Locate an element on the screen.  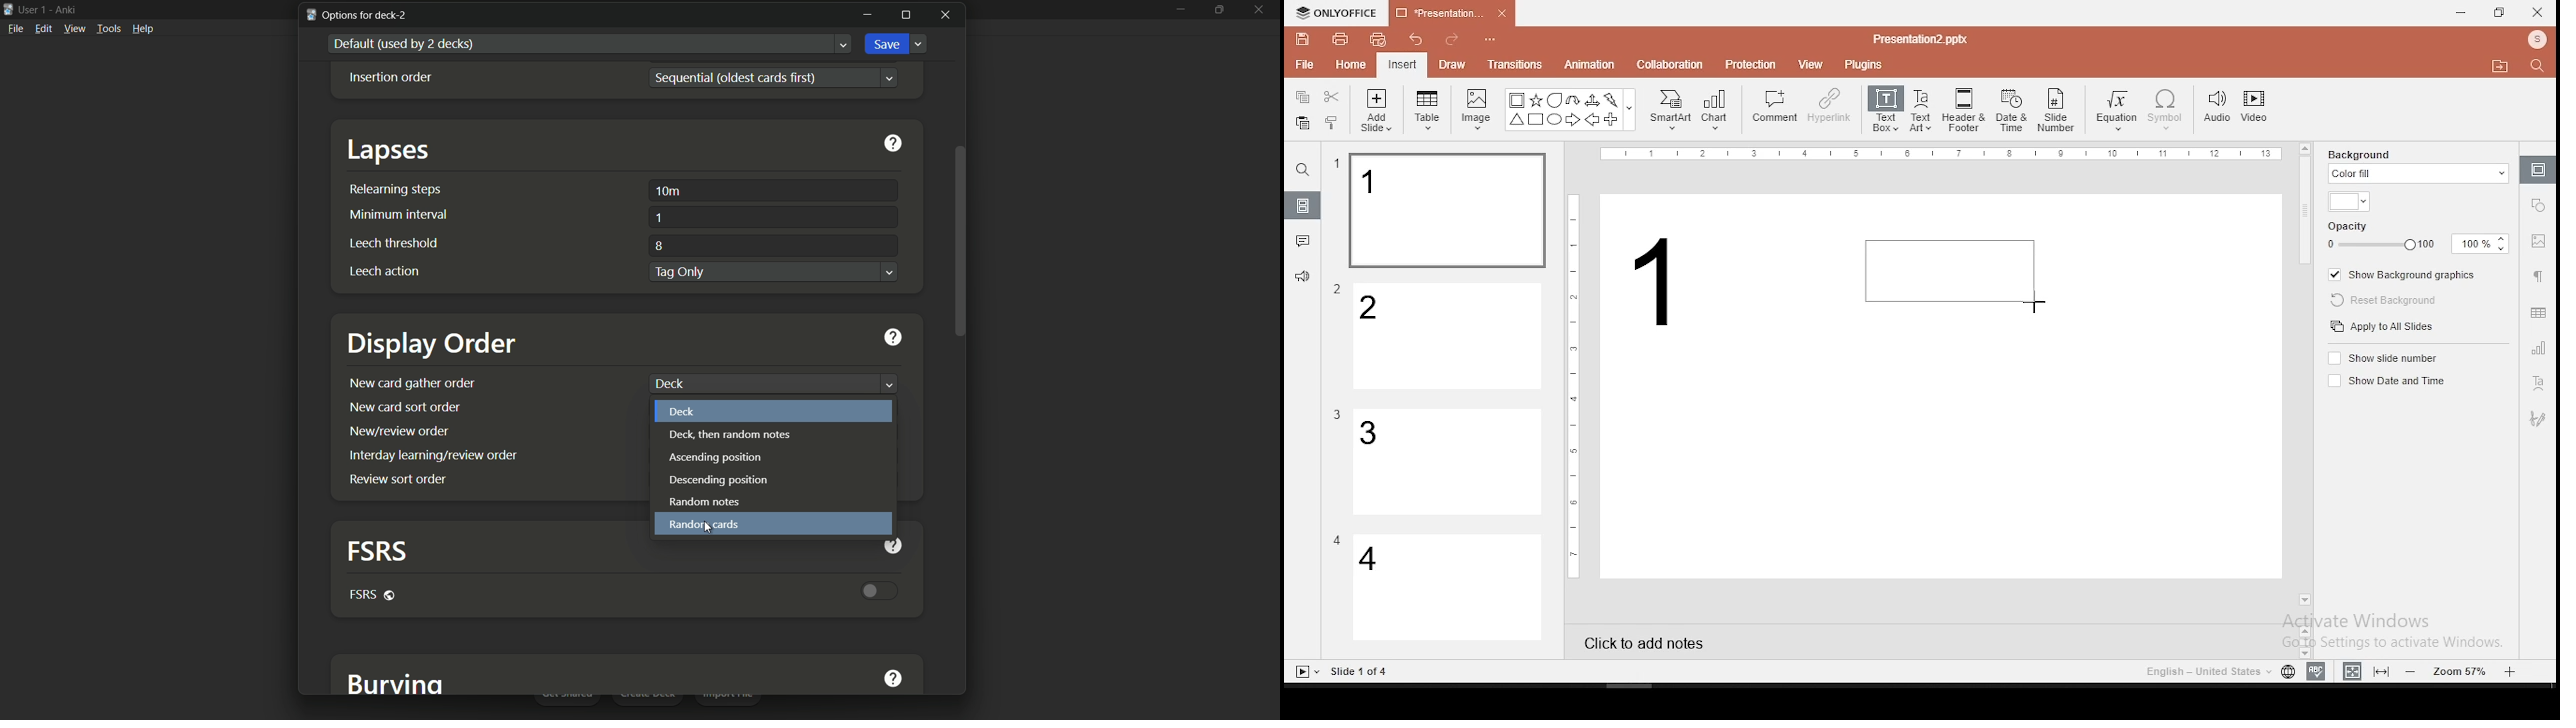
U Arrow is located at coordinates (1574, 100).